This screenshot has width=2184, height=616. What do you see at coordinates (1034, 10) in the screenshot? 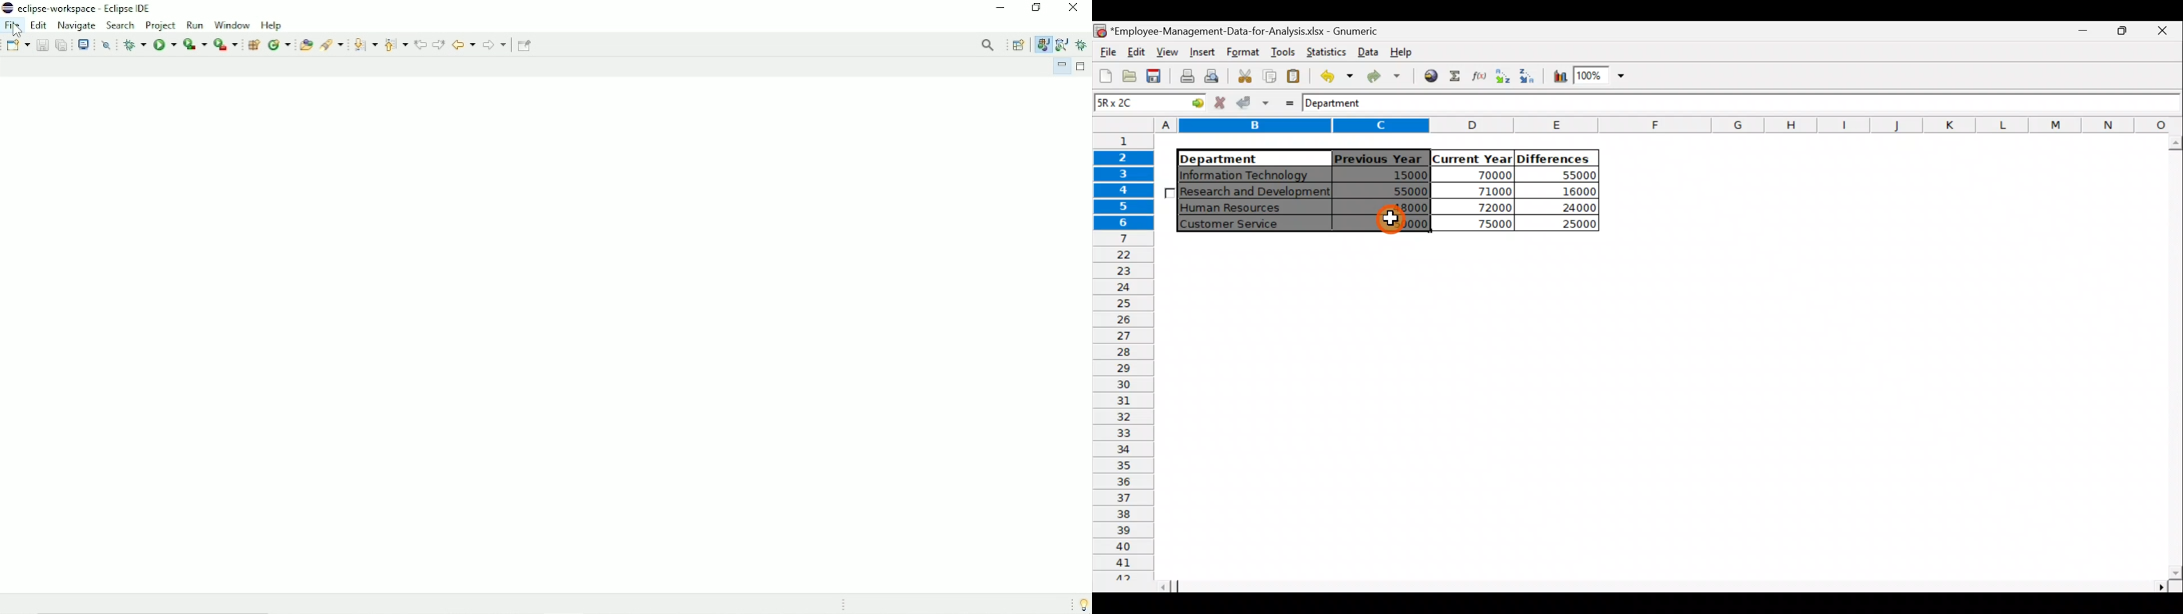
I see `Restore down` at bounding box center [1034, 10].